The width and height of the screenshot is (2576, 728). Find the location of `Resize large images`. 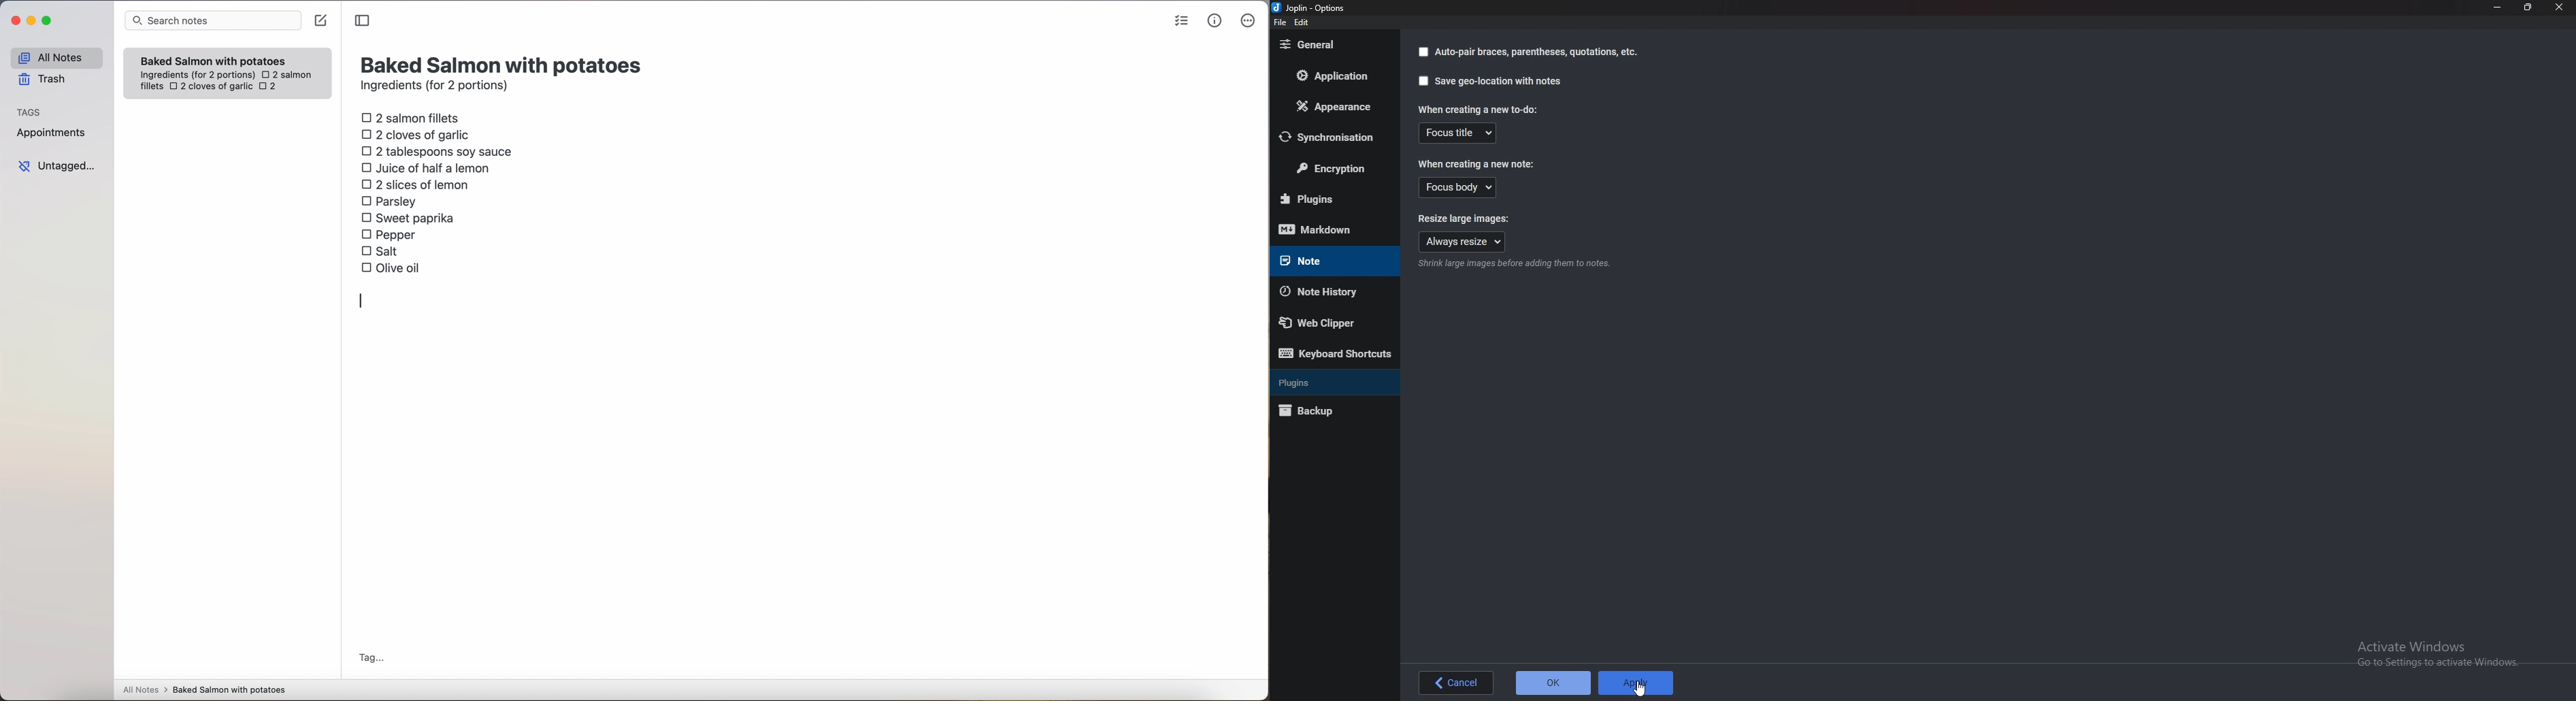

Resize large images is located at coordinates (1474, 218).